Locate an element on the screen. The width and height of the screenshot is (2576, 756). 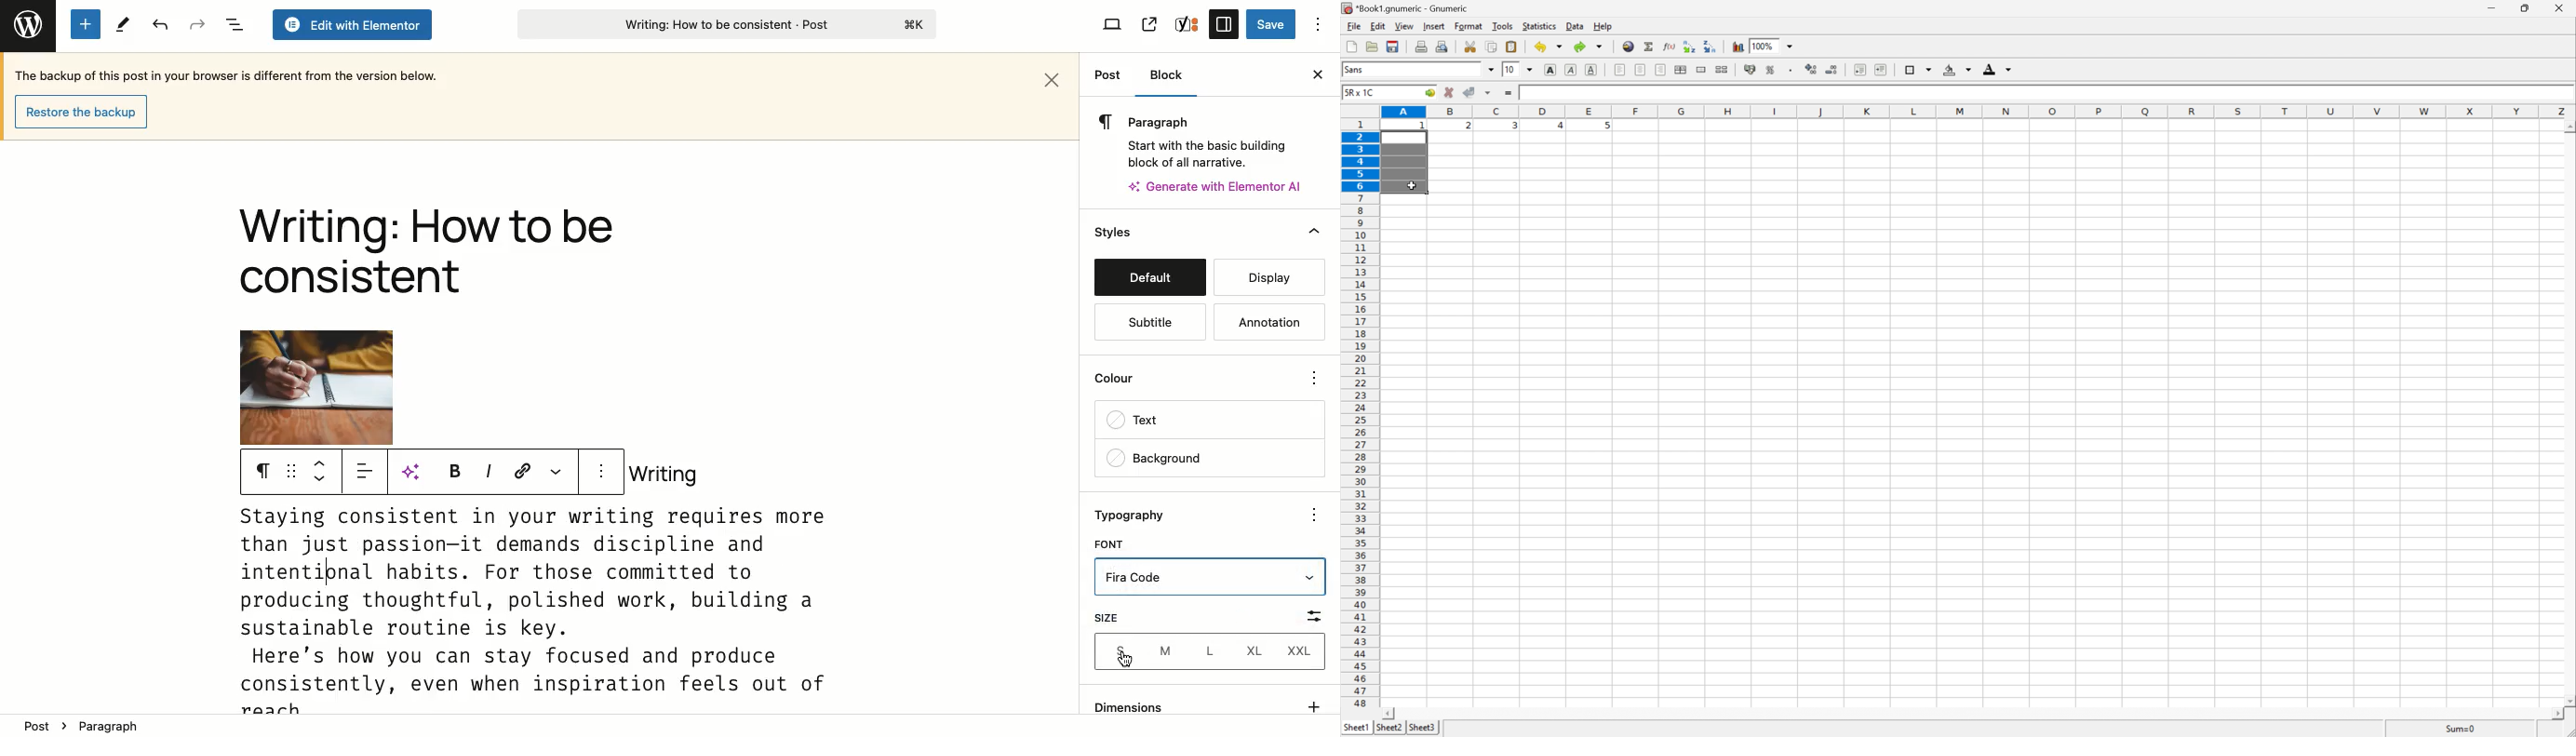
format selection as accounting is located at coordinates (1749, 70).